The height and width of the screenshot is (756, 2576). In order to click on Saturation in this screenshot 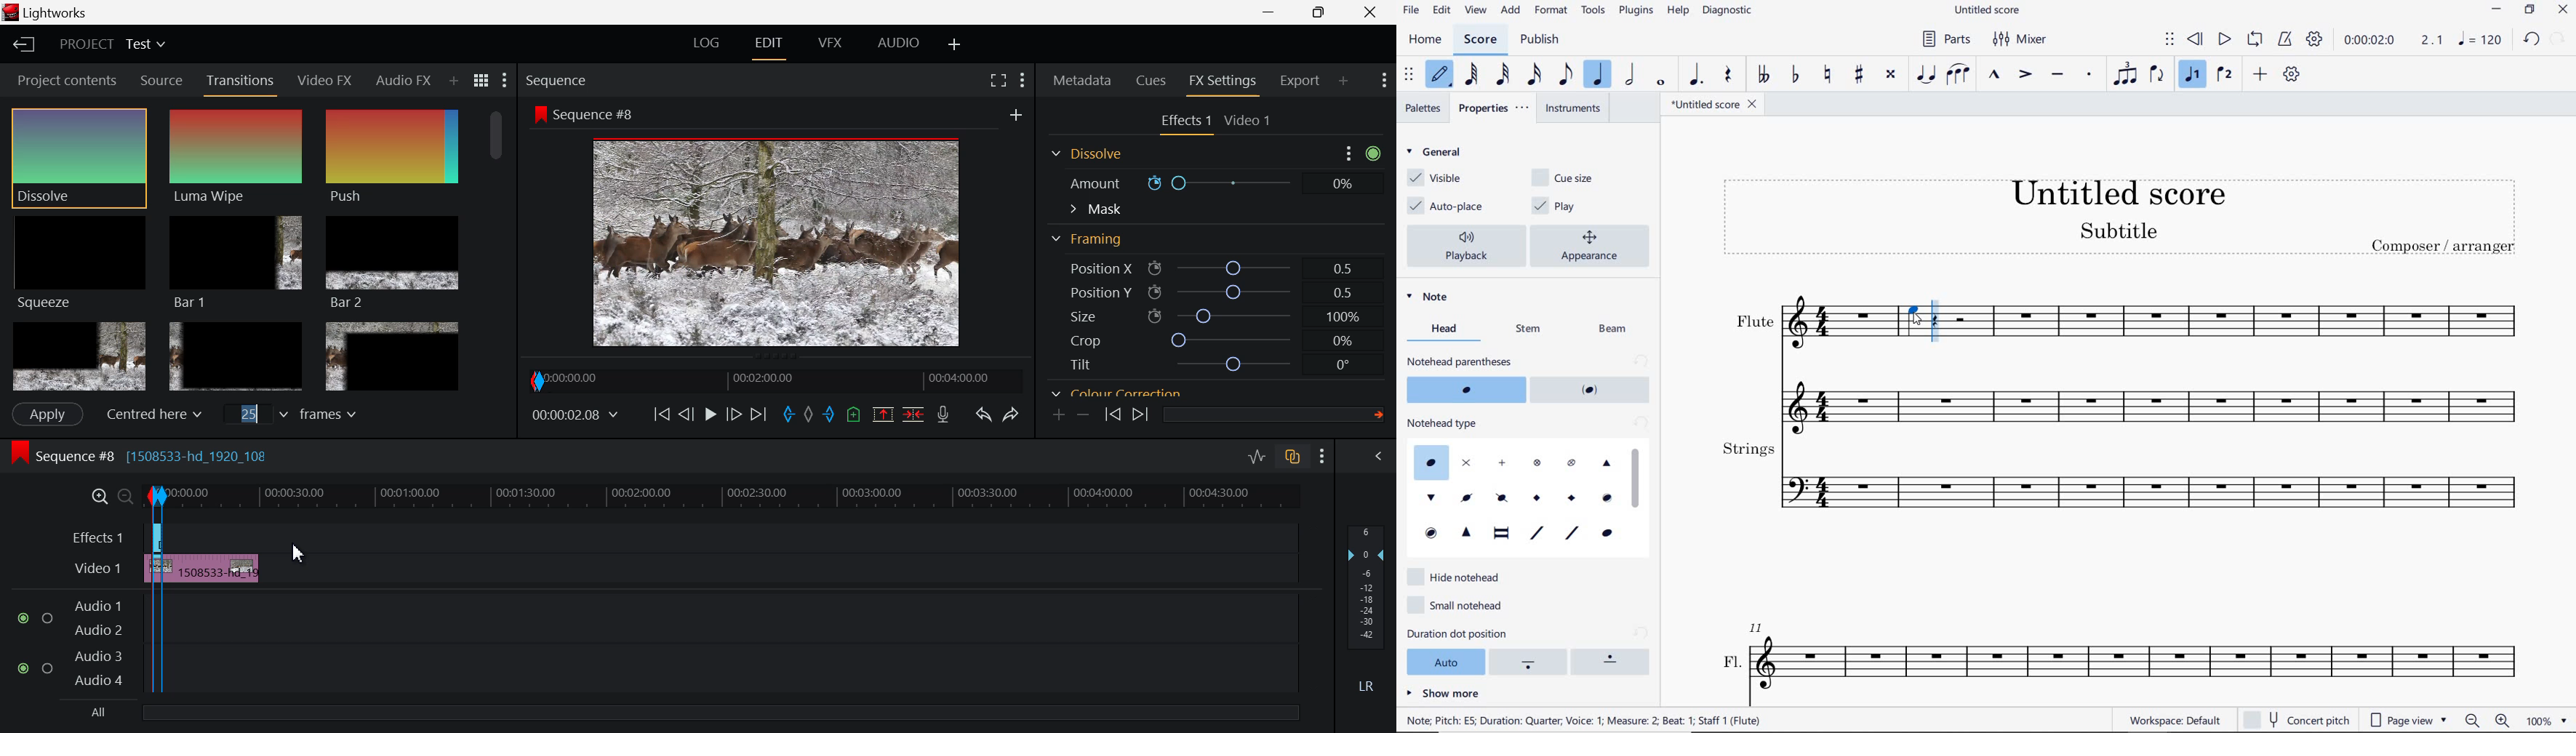, I will do `click(1203, 371)`.